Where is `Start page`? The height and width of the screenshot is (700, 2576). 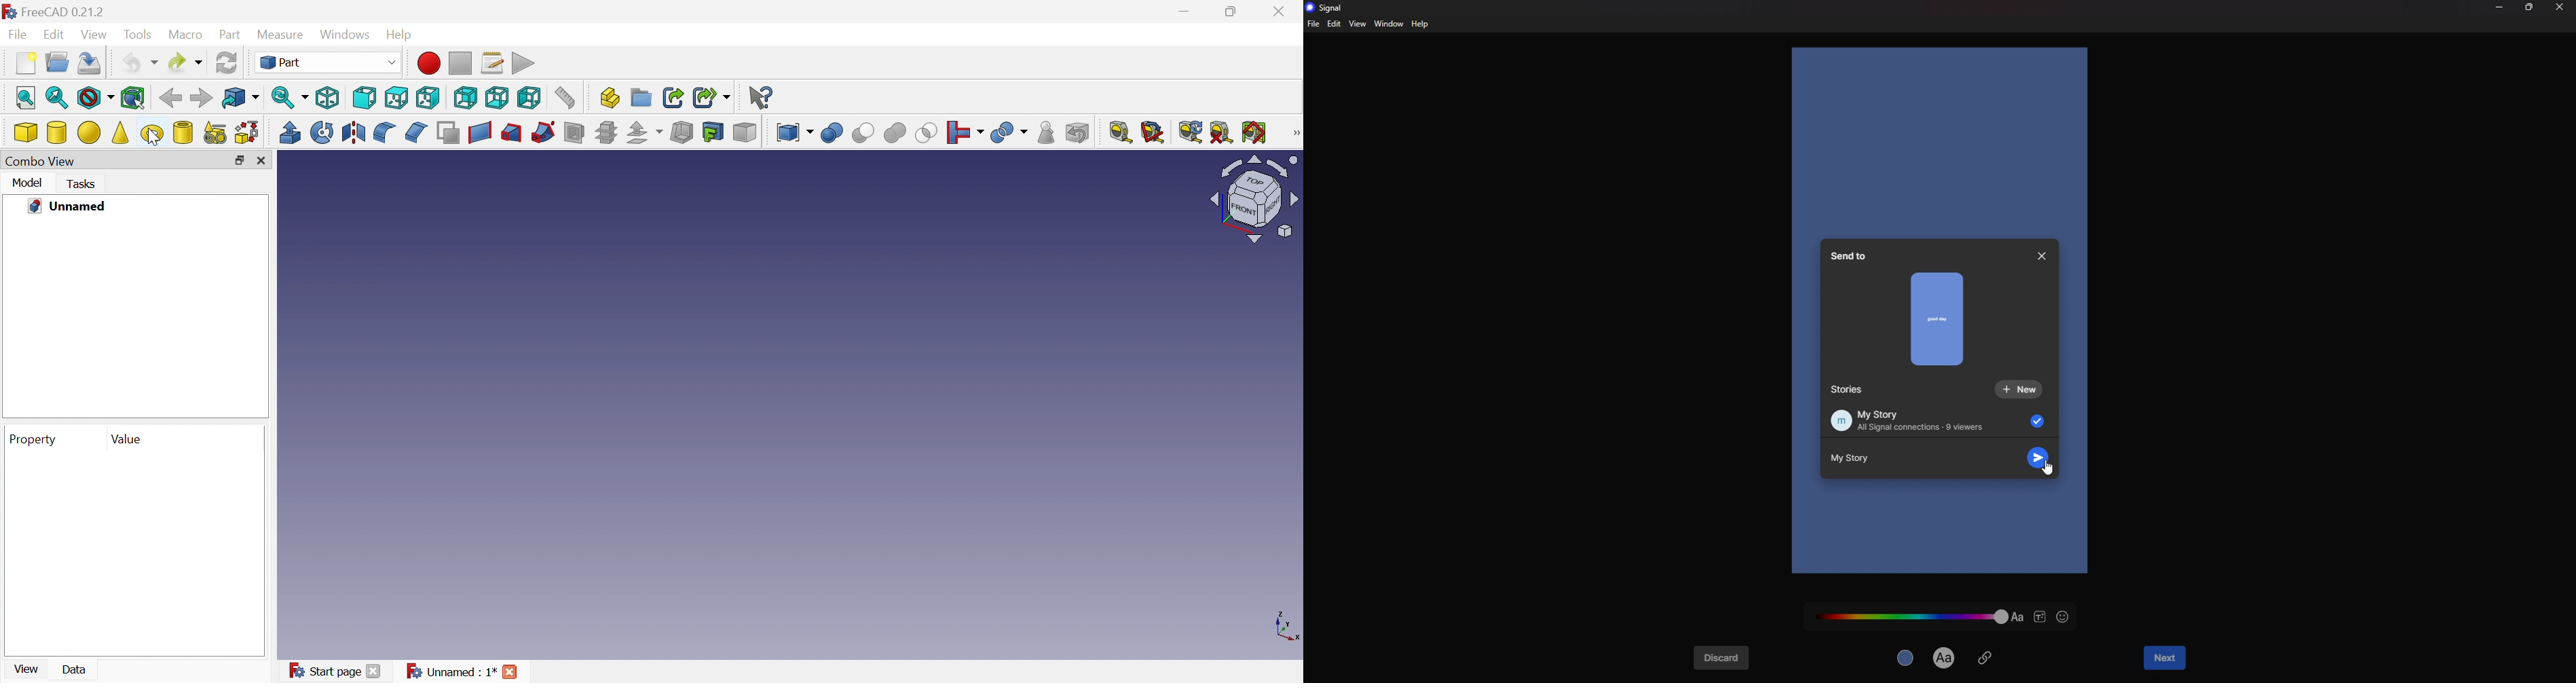
Start page is located at coordinates (324, 670).